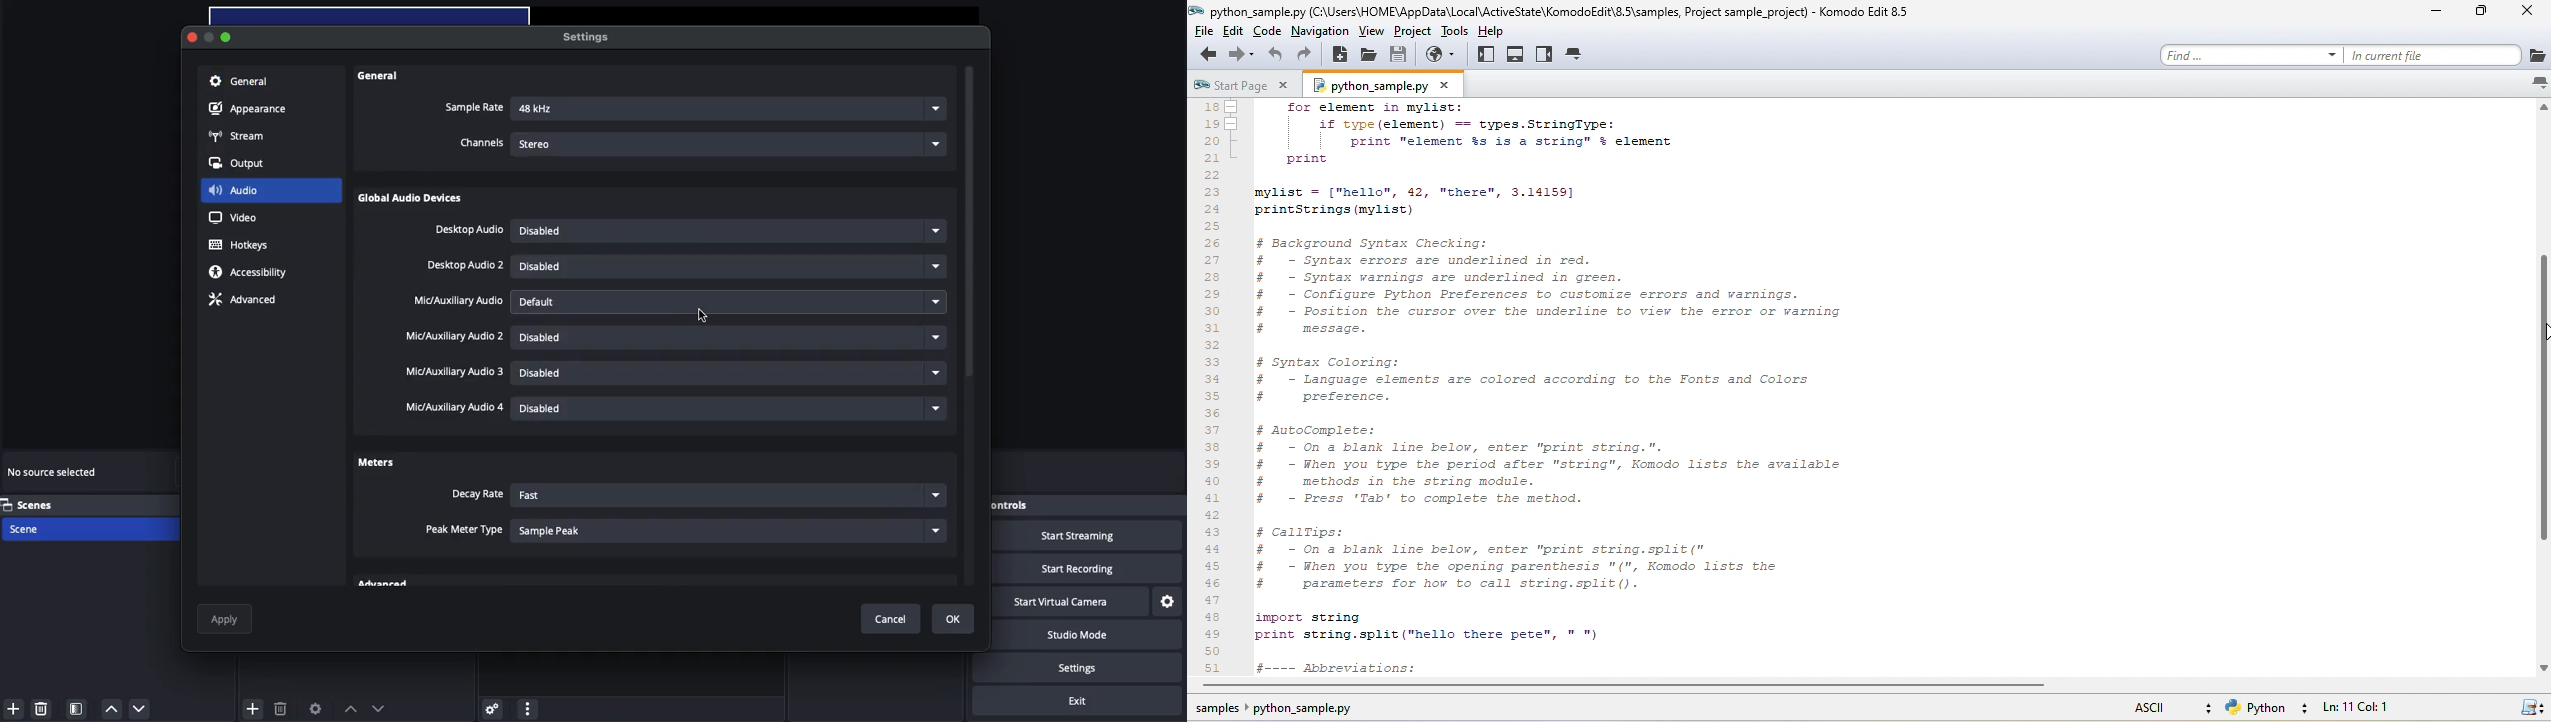  Describe the element at coordinates (43, 530) in the screenshot. I see `Scene` at that location.